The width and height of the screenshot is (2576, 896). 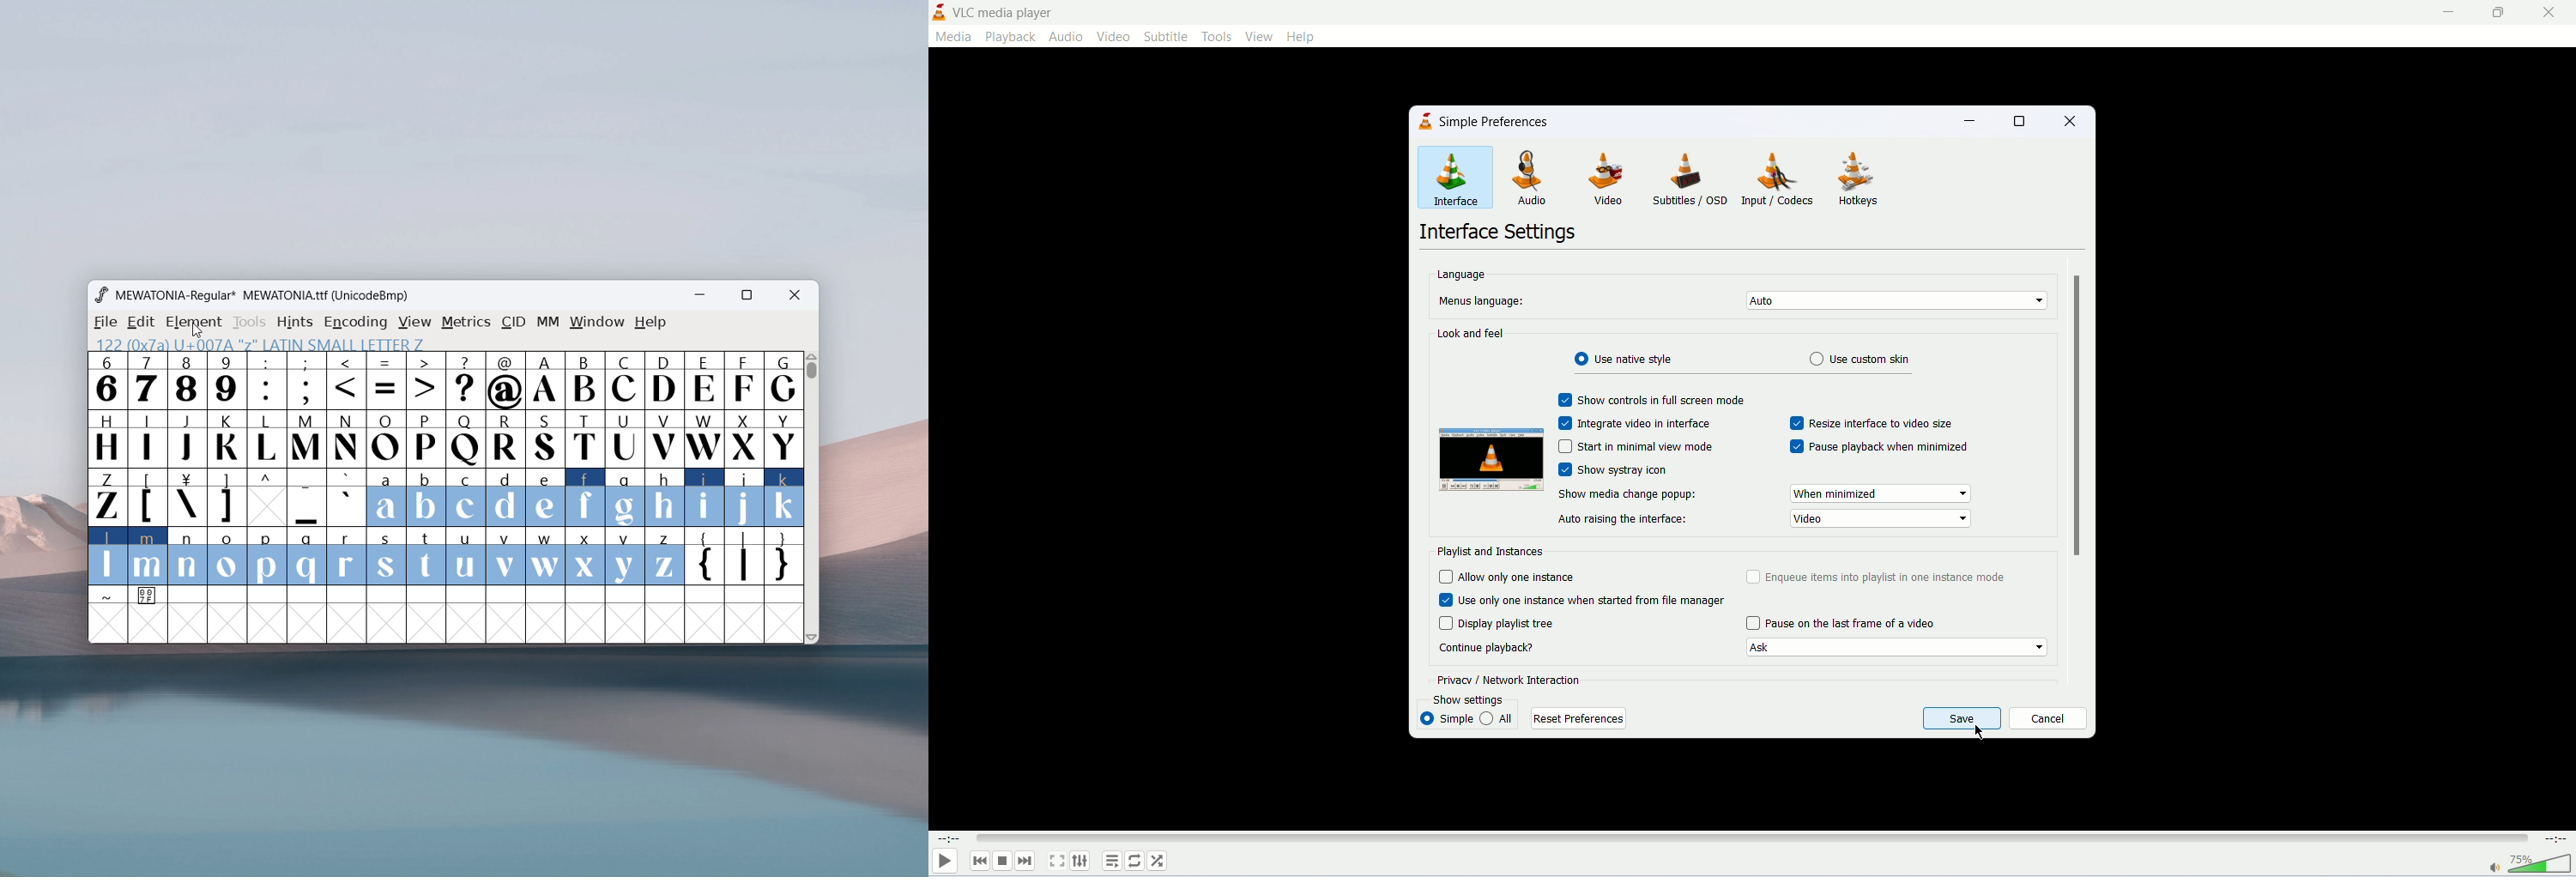 What do you see at coordinates (1777, 179) in the screenshot?
I see `input/coders` at bounding box center [1777, 179].